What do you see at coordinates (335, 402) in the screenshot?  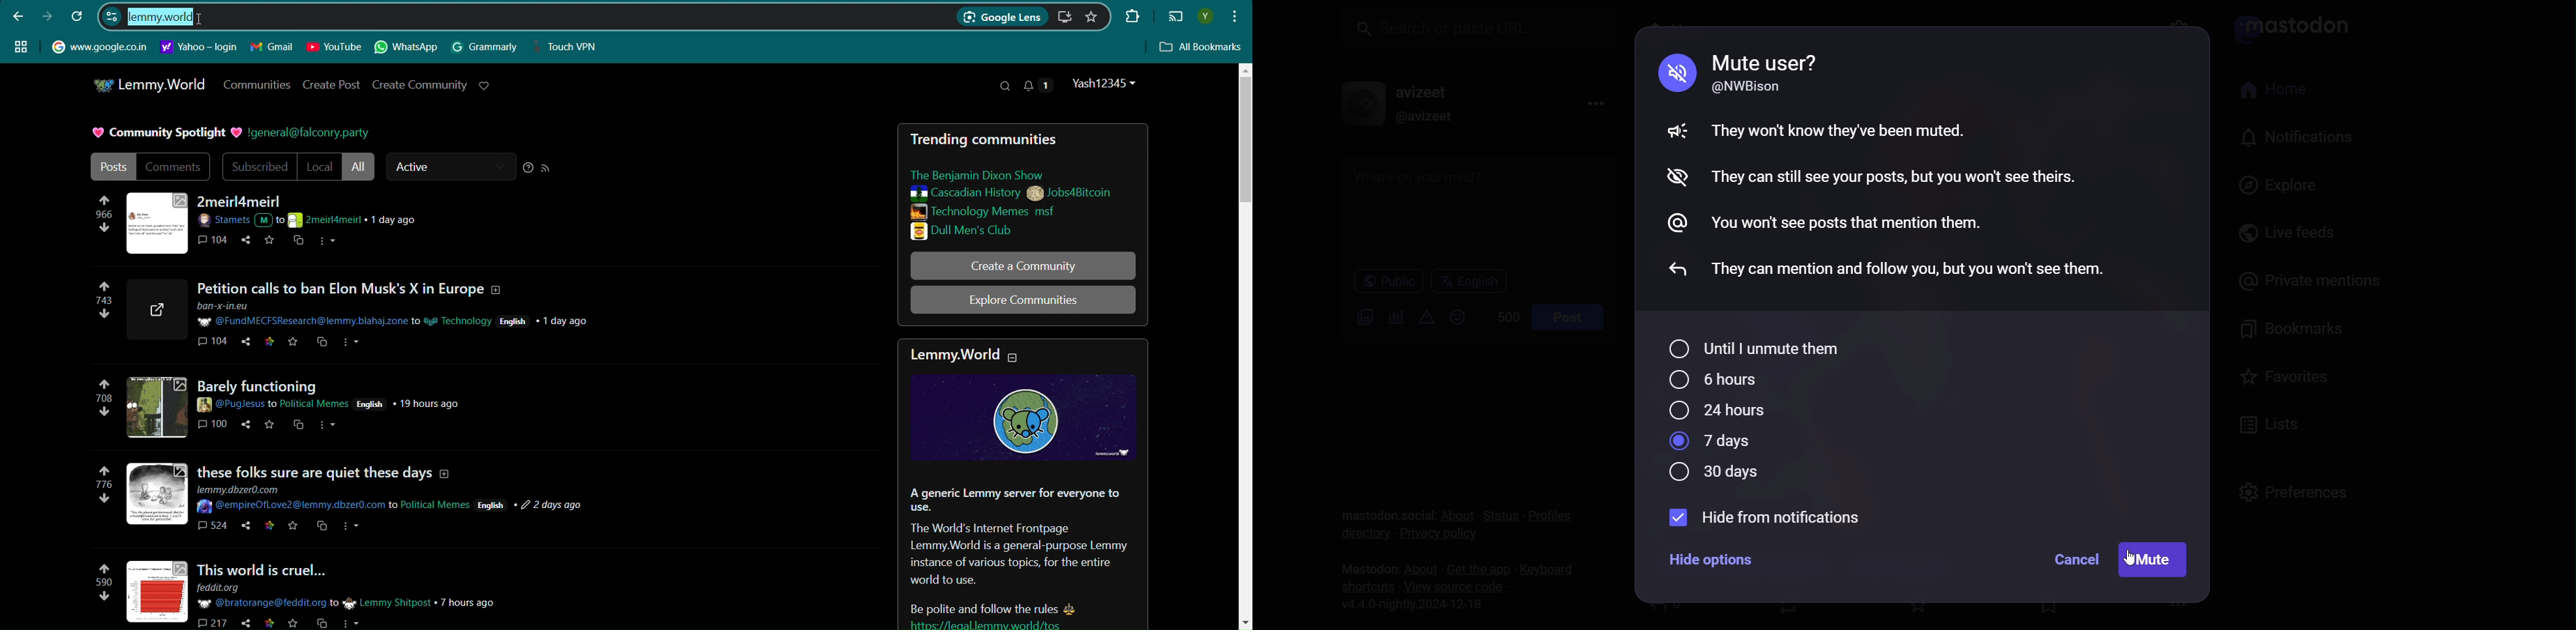 I see `A @Puglesus to Political Memes English + 19 hours ago` at bounding box center [335, 402].